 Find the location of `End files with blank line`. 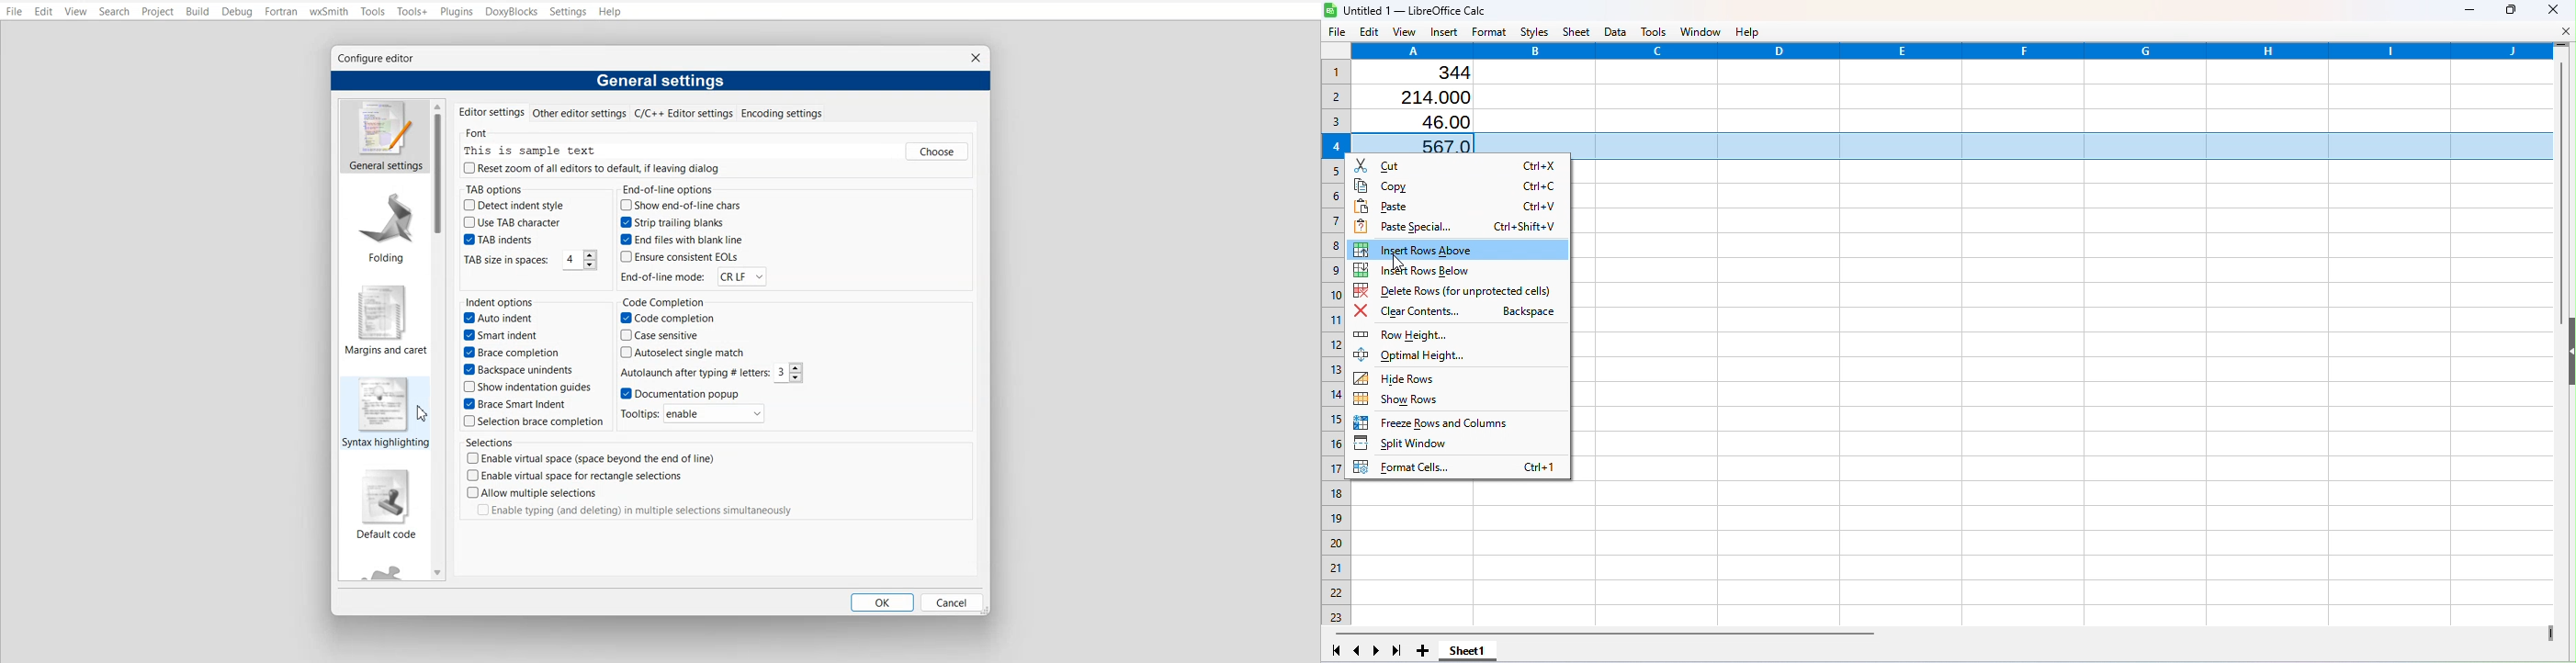

End files with blank line is located at coordinates (684, 240).